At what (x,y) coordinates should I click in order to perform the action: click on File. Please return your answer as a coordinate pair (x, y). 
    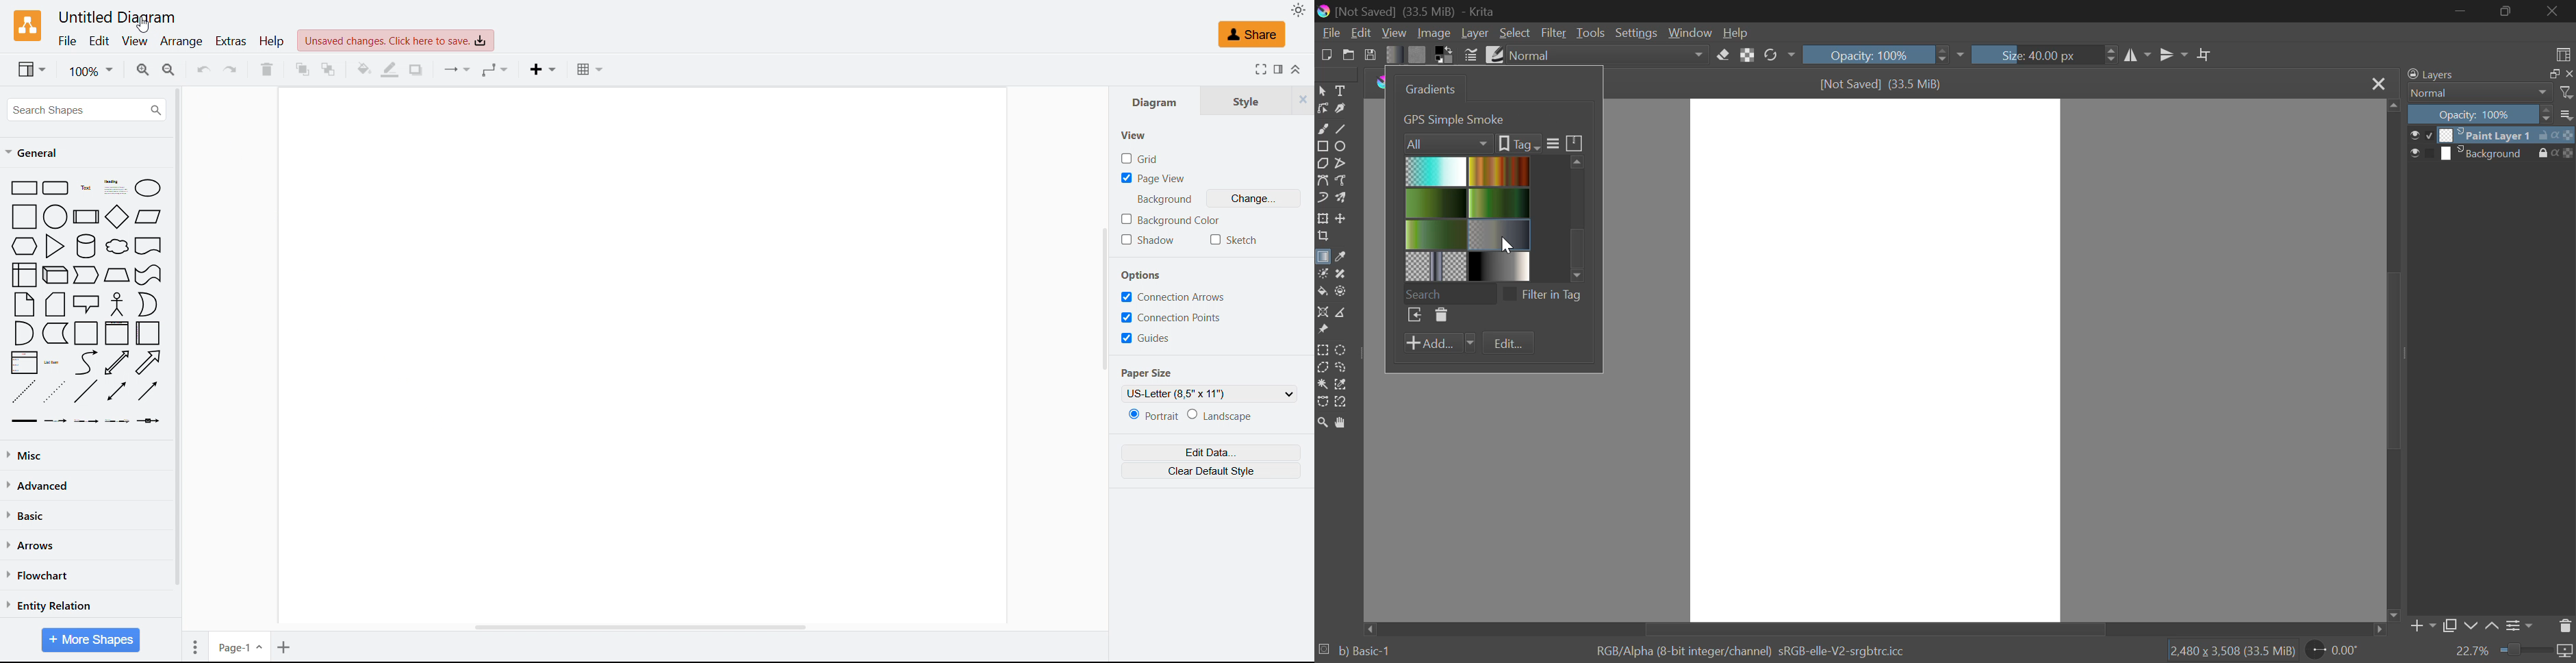
    Looking at the image, I should click on (1329, 32).